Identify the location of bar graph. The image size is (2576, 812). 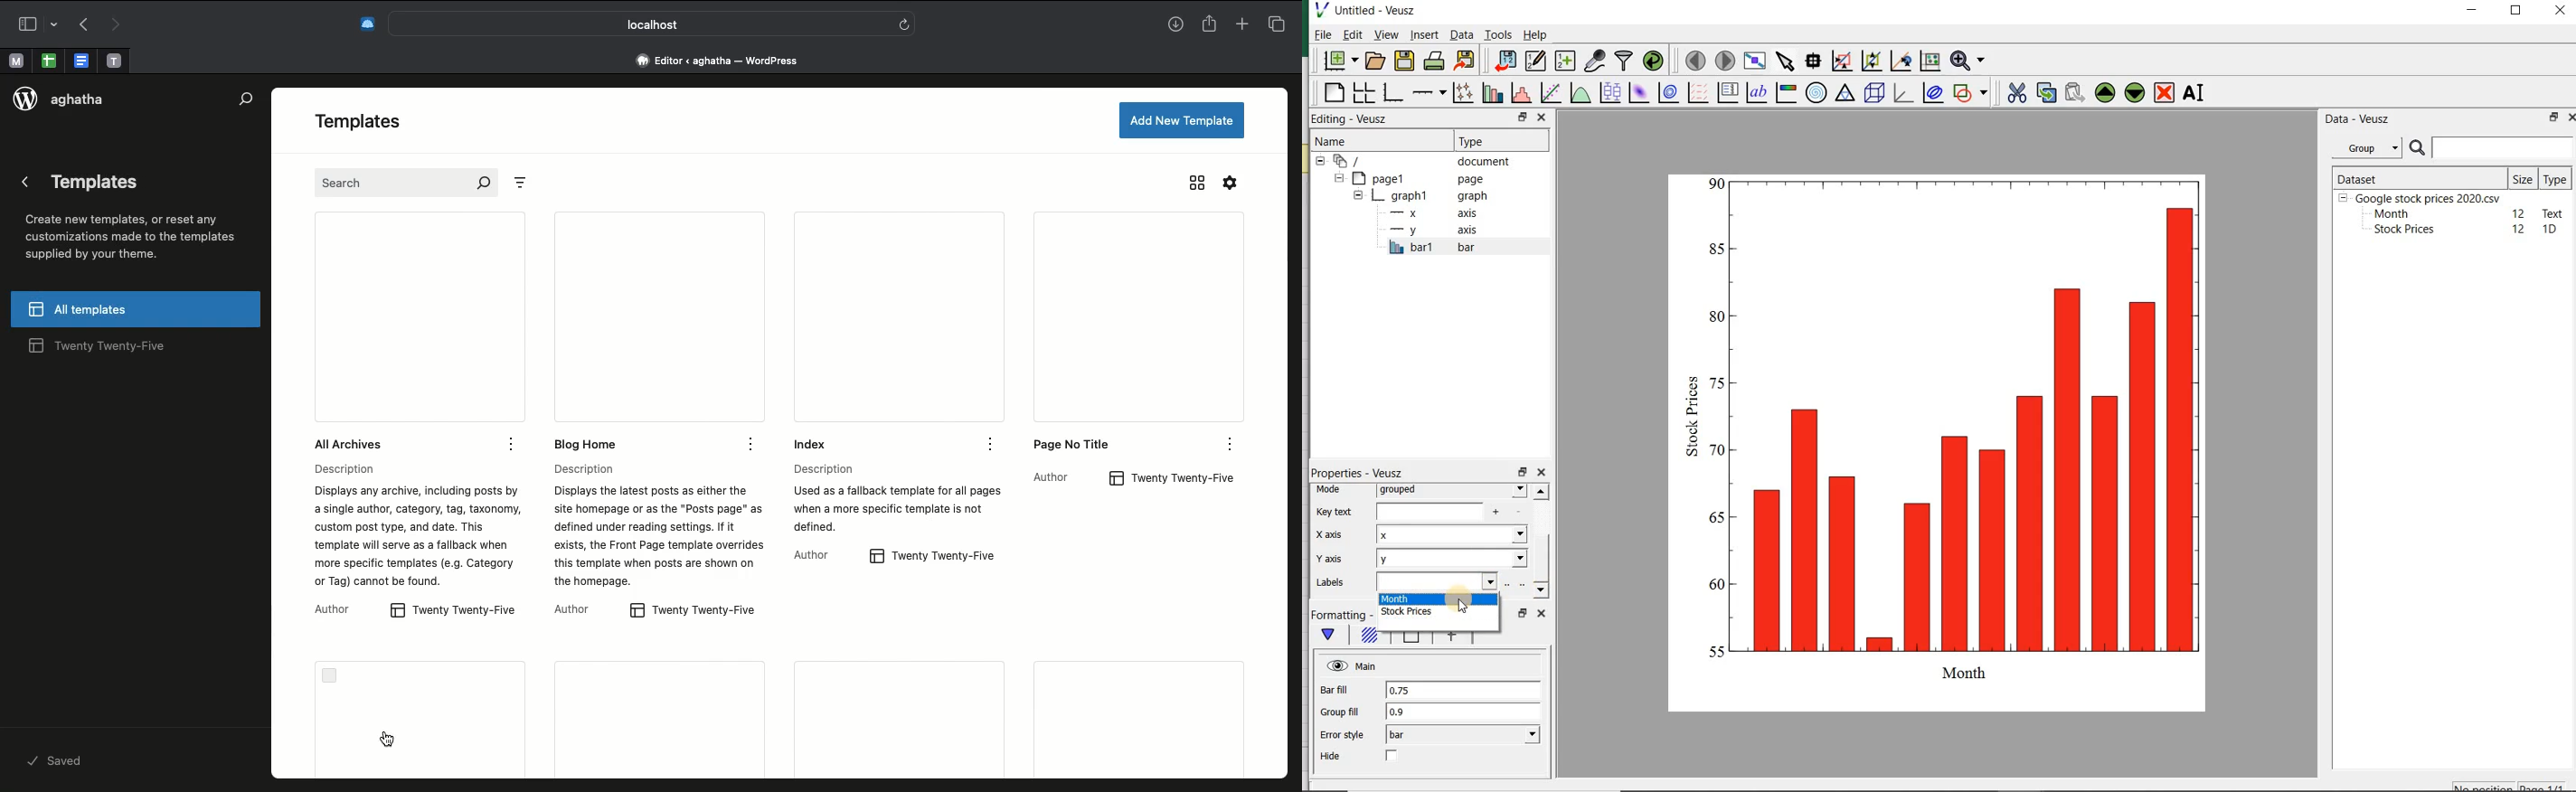
(1948, 439).